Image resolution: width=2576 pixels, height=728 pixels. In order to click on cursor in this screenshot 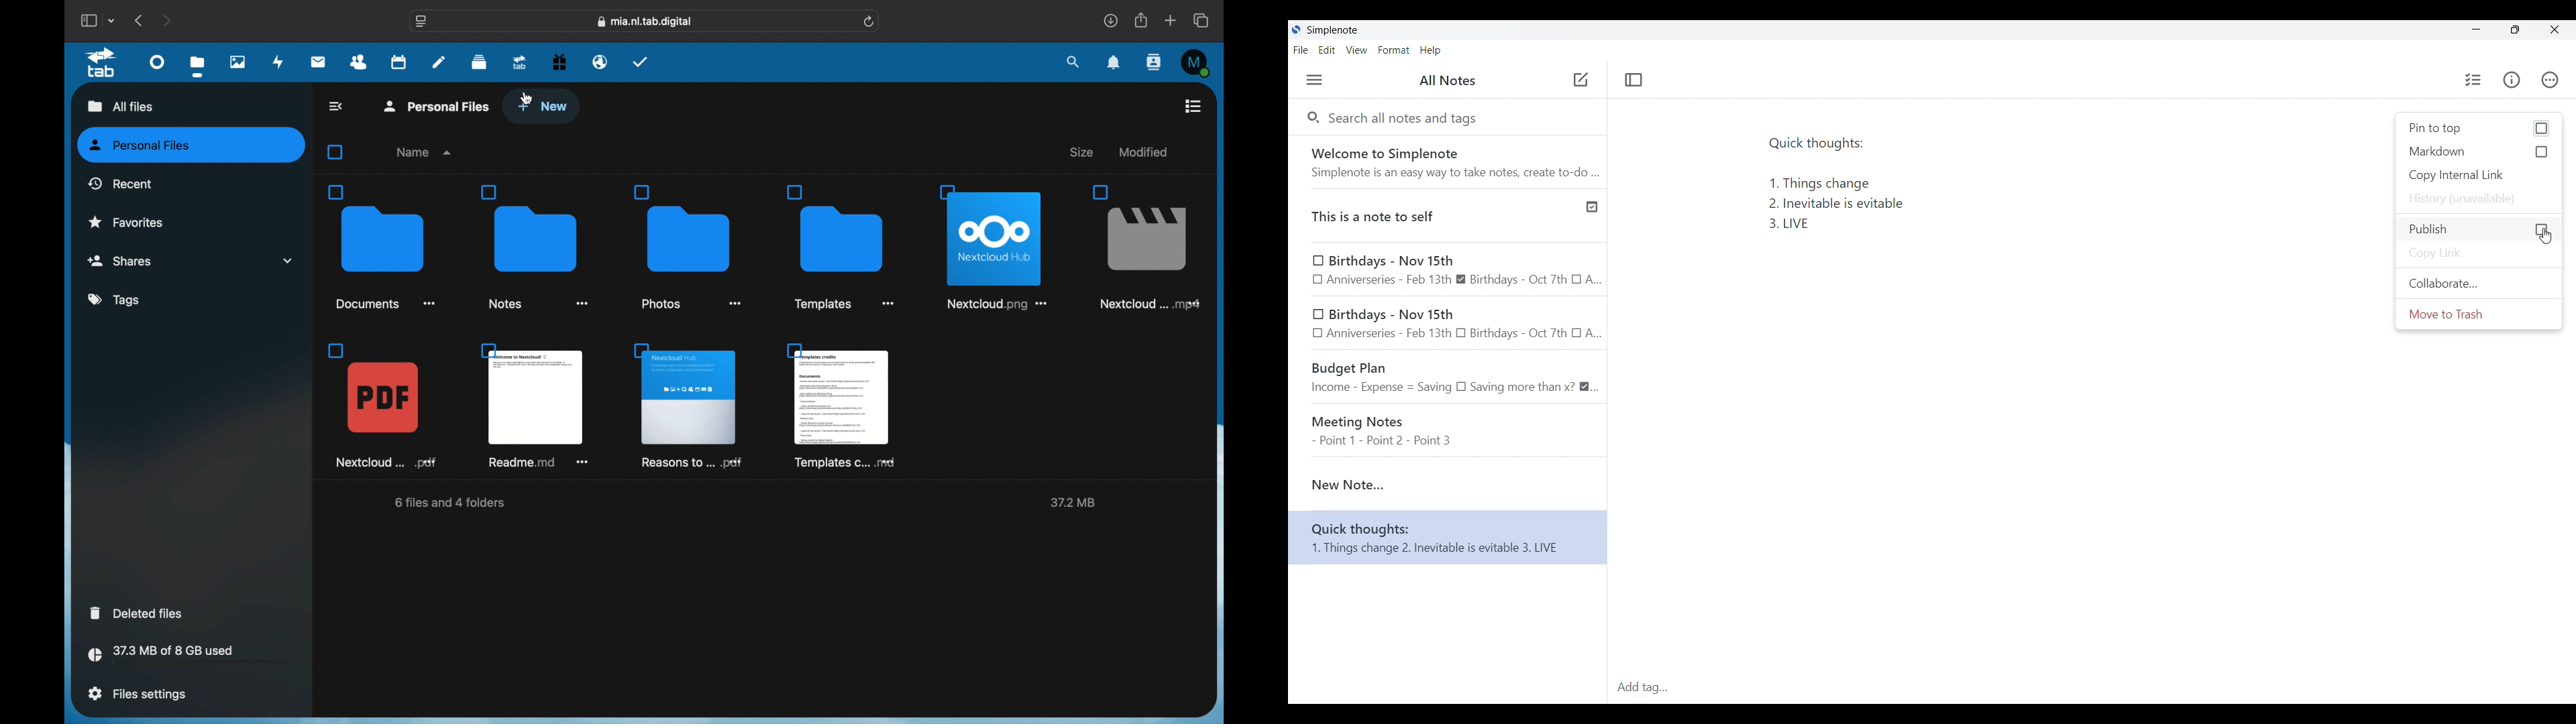, I will do `click(2544, 235)`.